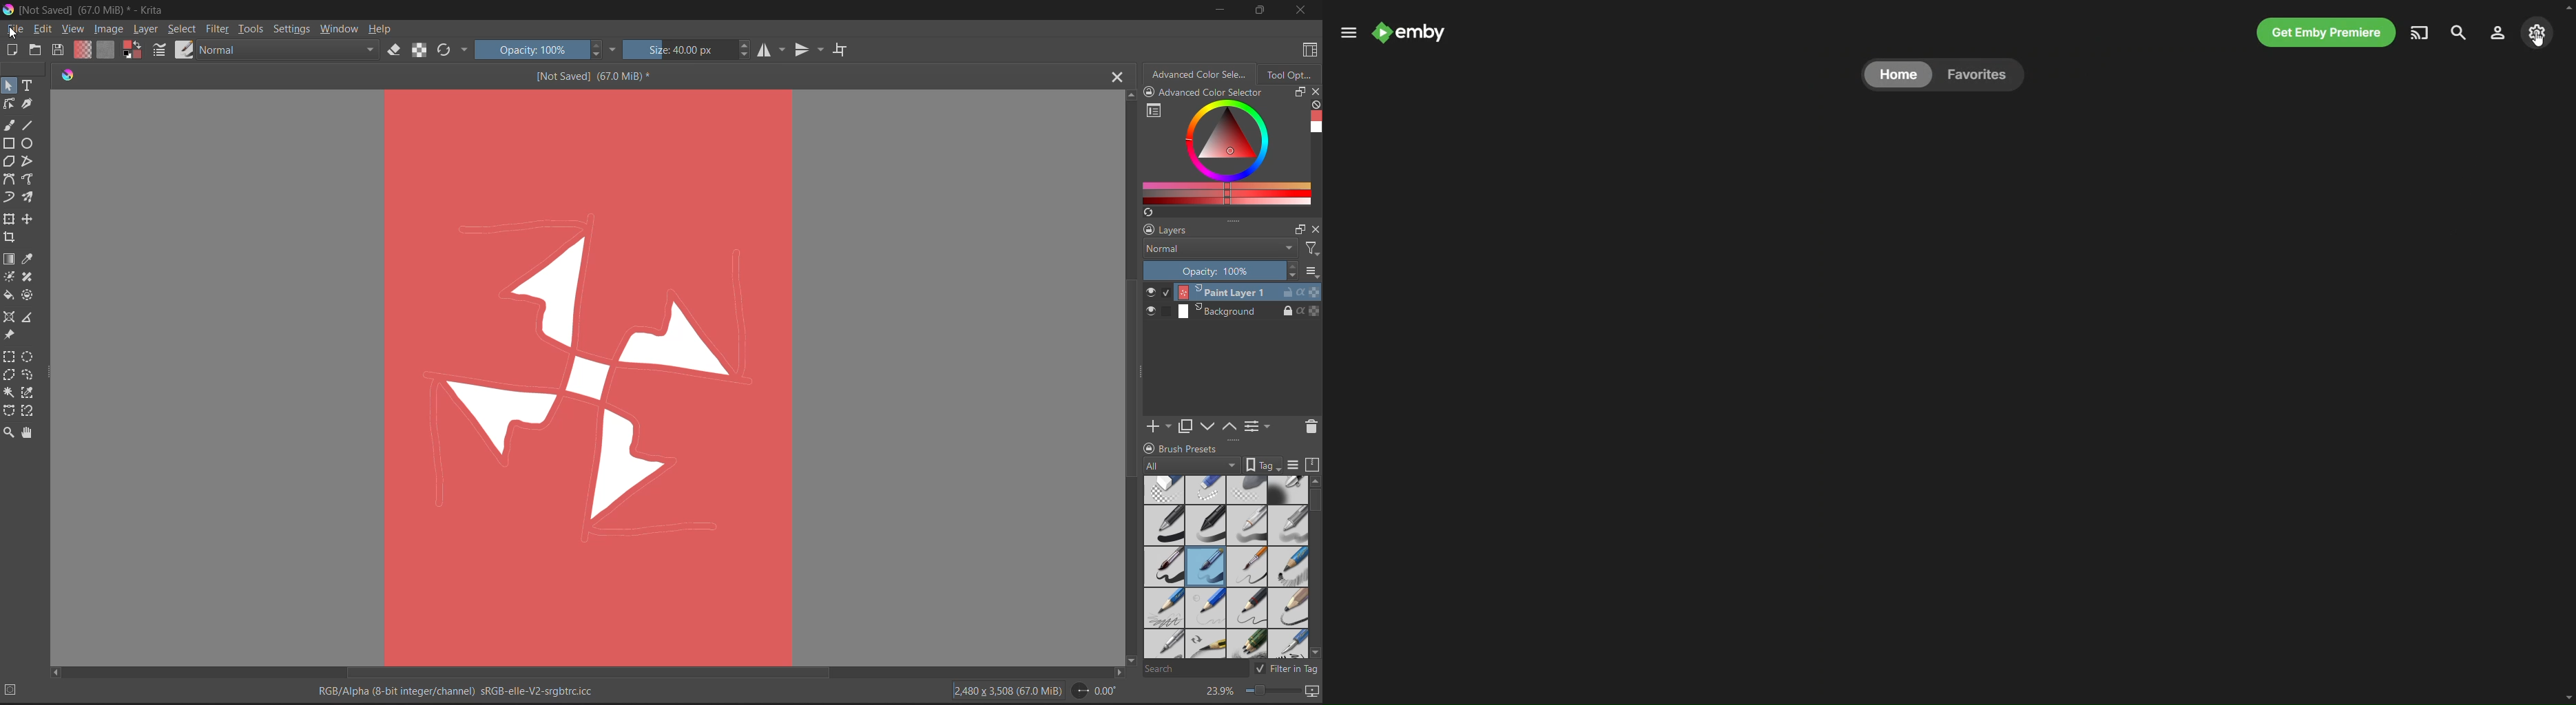 This screenshot has width=2576, height=728. Describe the element at coordinates (419, 50) in the screenshot. I see `preserve alpha` at that location.